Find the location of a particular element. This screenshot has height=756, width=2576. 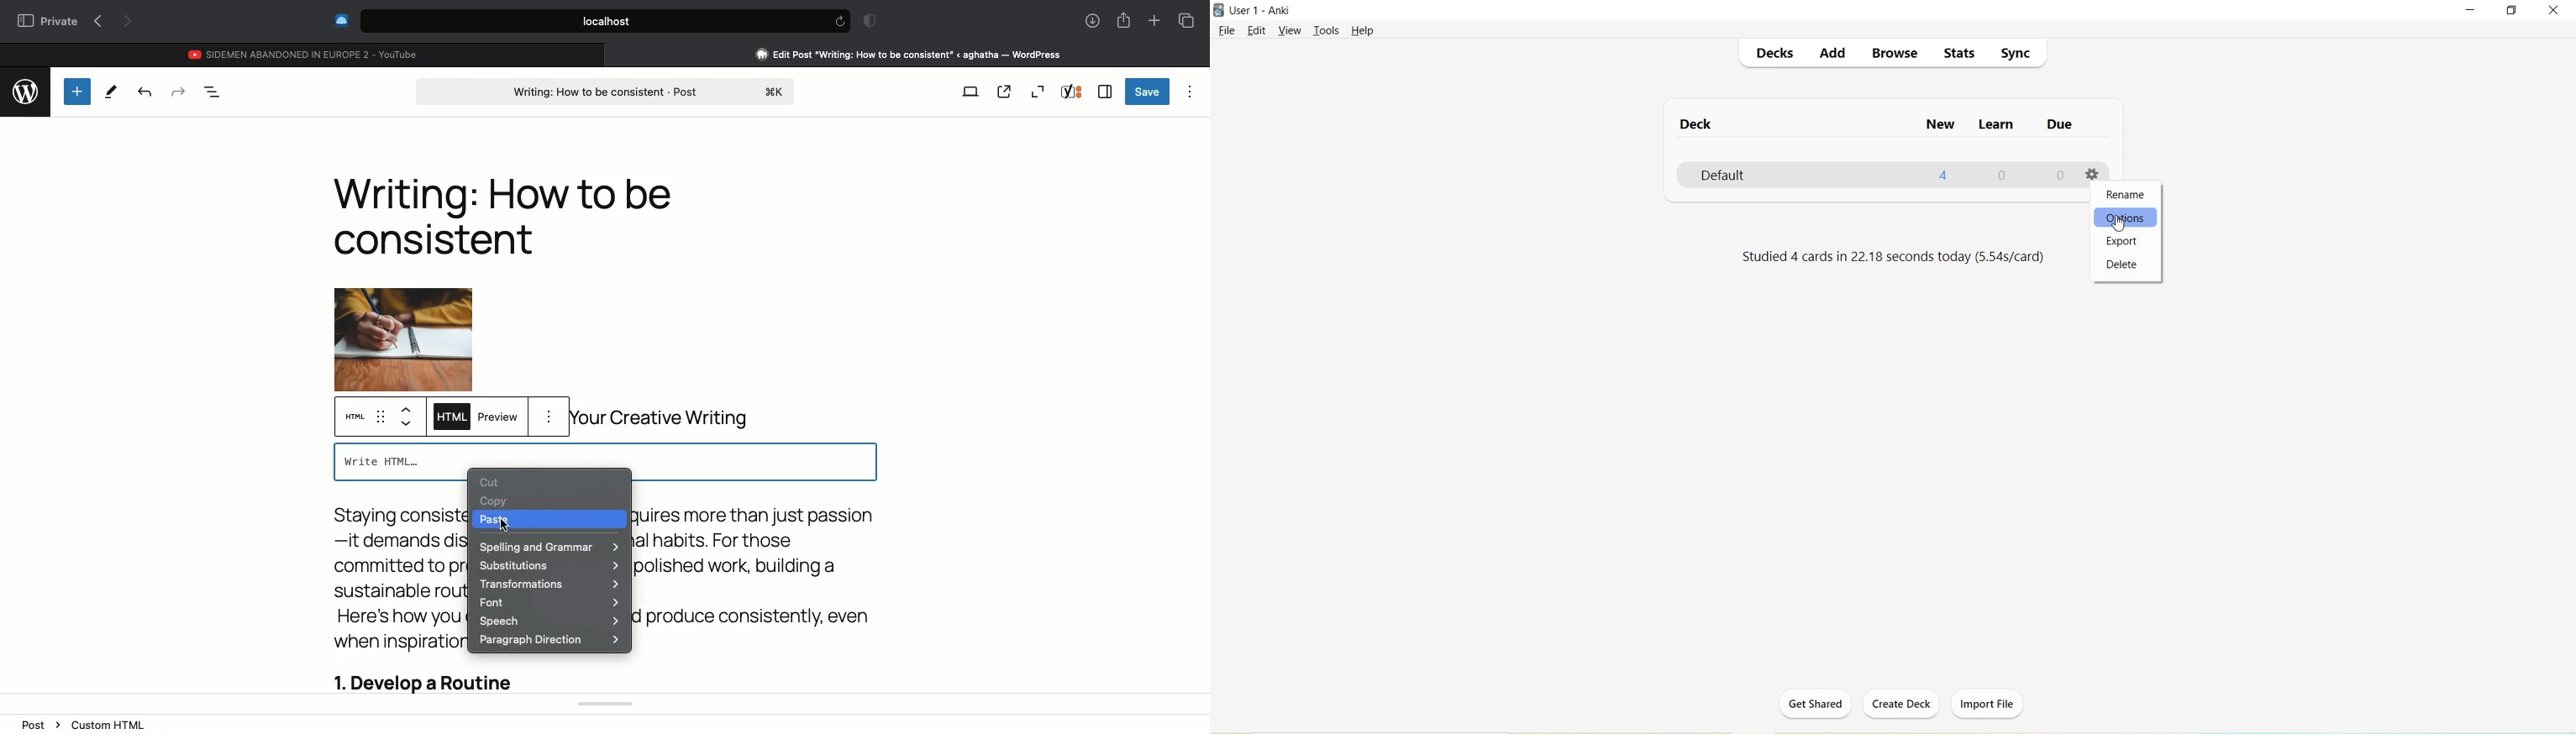

Spelling and grammar is located at coordinates (549, 548).